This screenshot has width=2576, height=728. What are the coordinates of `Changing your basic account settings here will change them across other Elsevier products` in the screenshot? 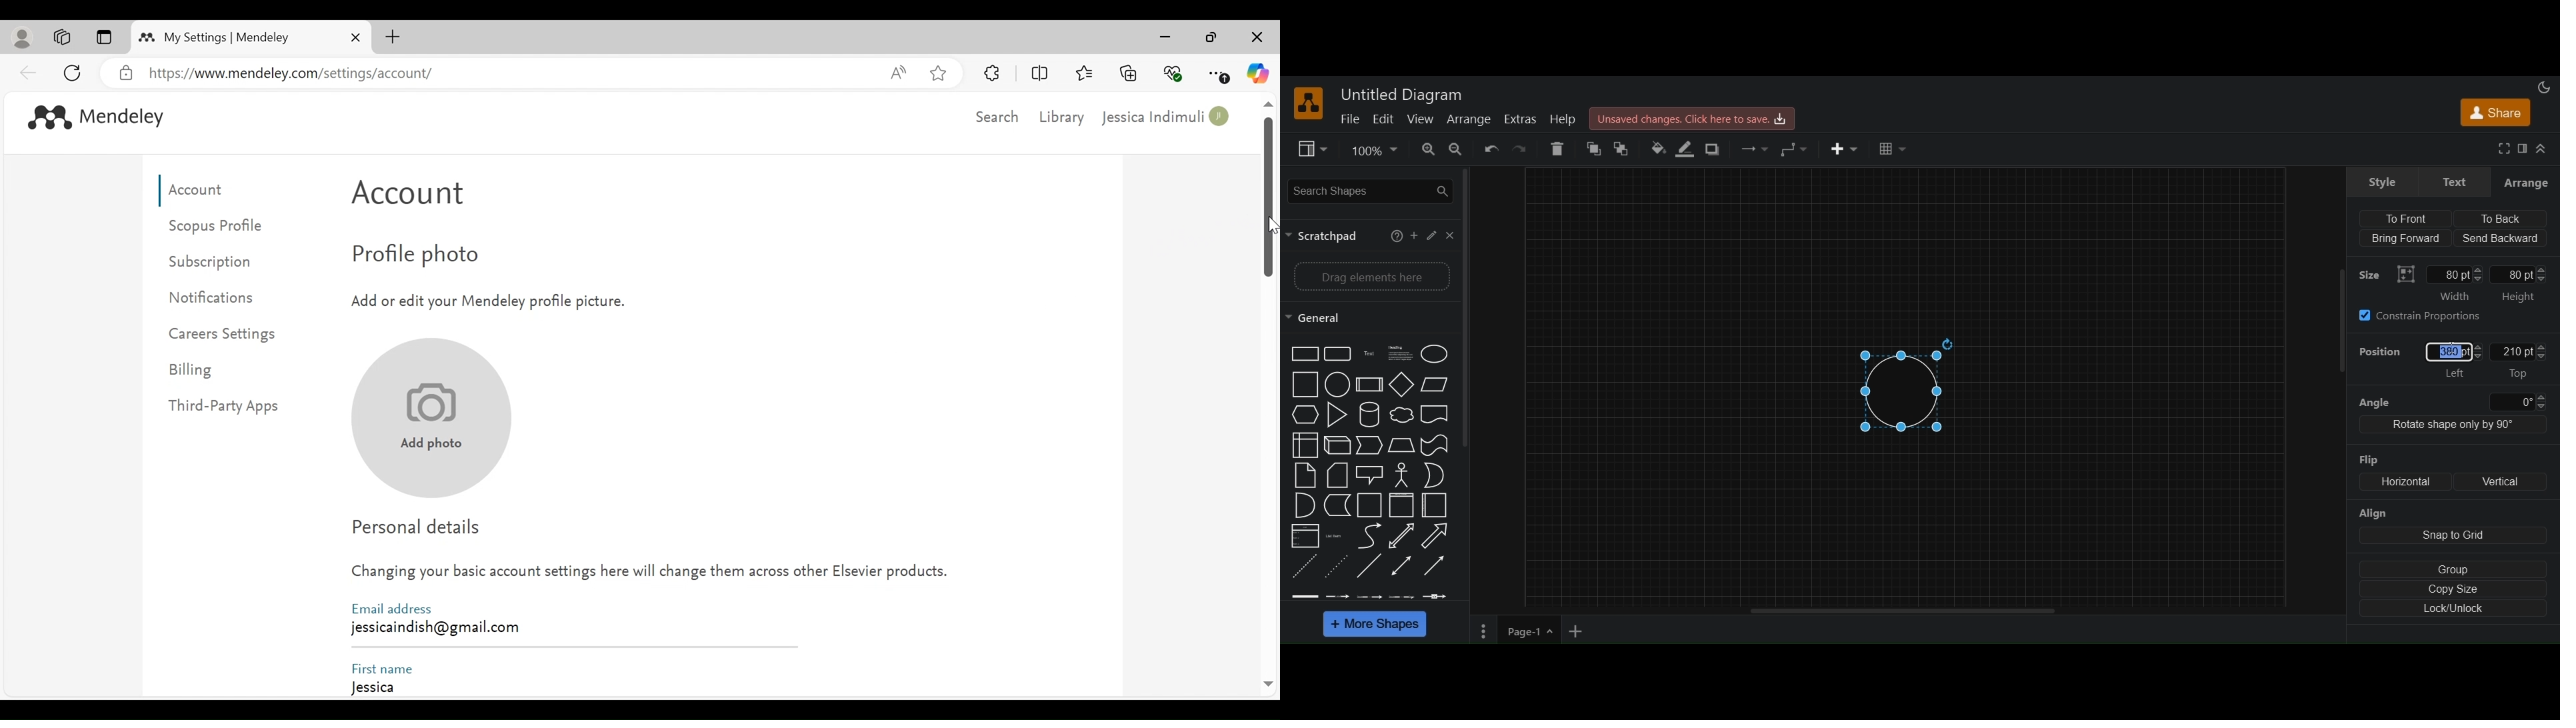 It's located at (651, 575).